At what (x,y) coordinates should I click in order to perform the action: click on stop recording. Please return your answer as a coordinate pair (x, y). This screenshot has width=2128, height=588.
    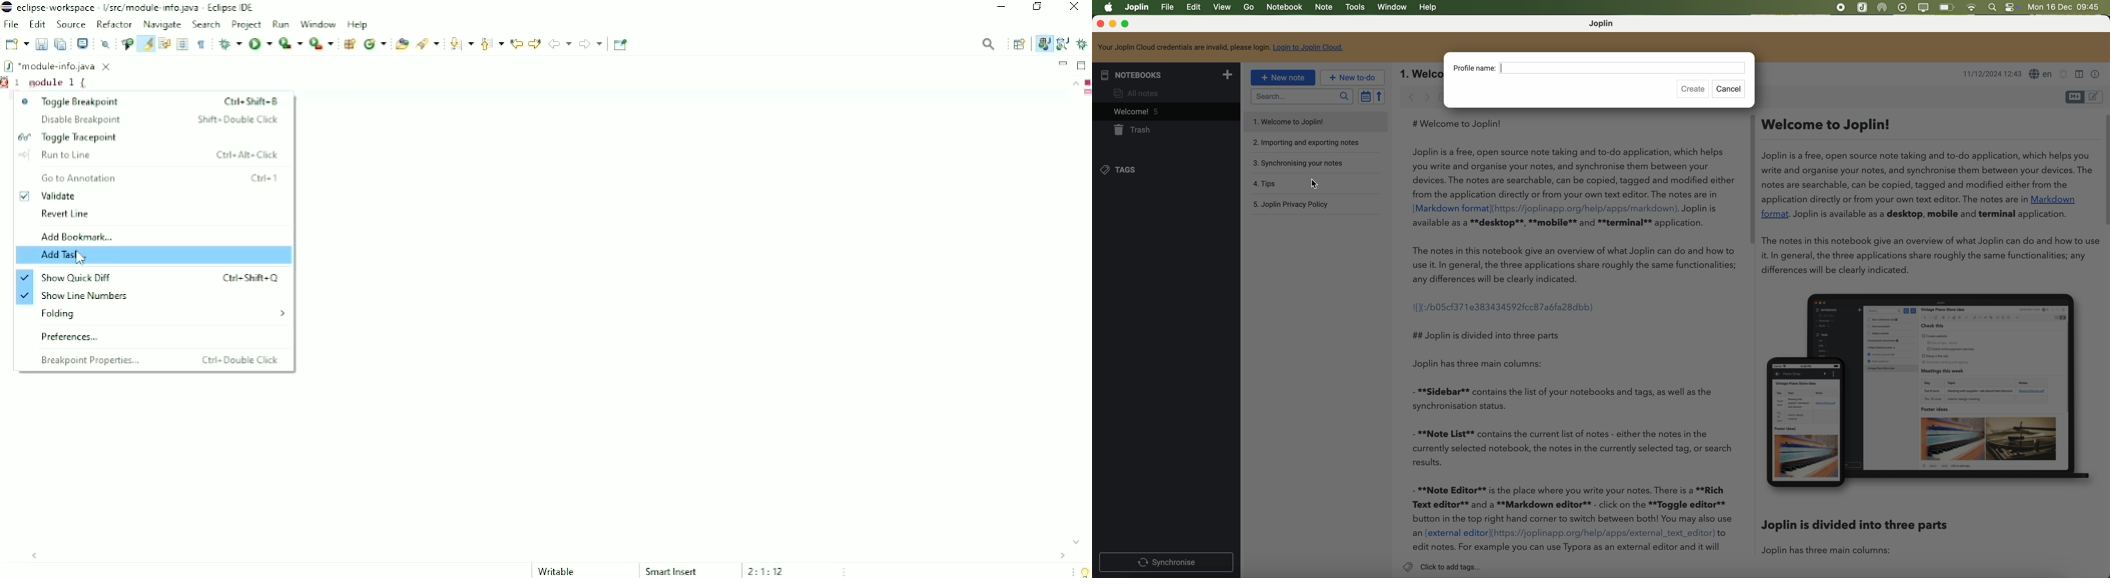
    Looking at the image, I should click on (1840, 8).